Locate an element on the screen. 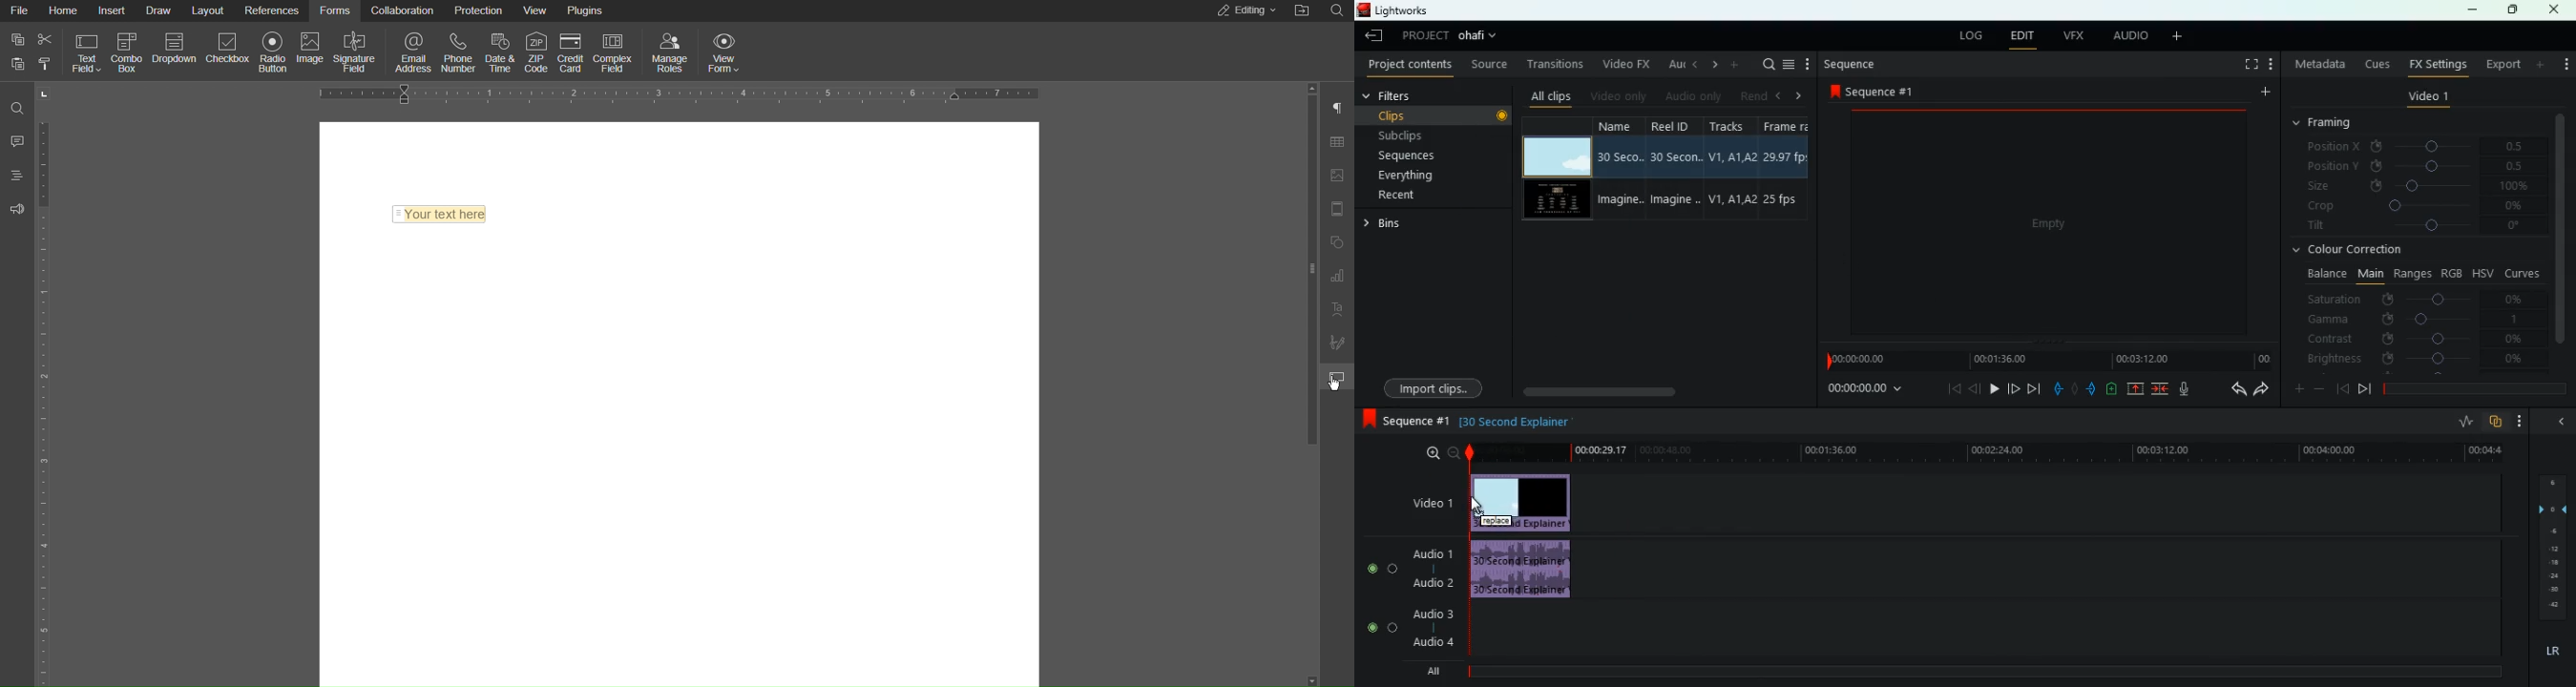 This screenshot has height=700, width=2576. audio 3 is located at coordinates (1430, 615).